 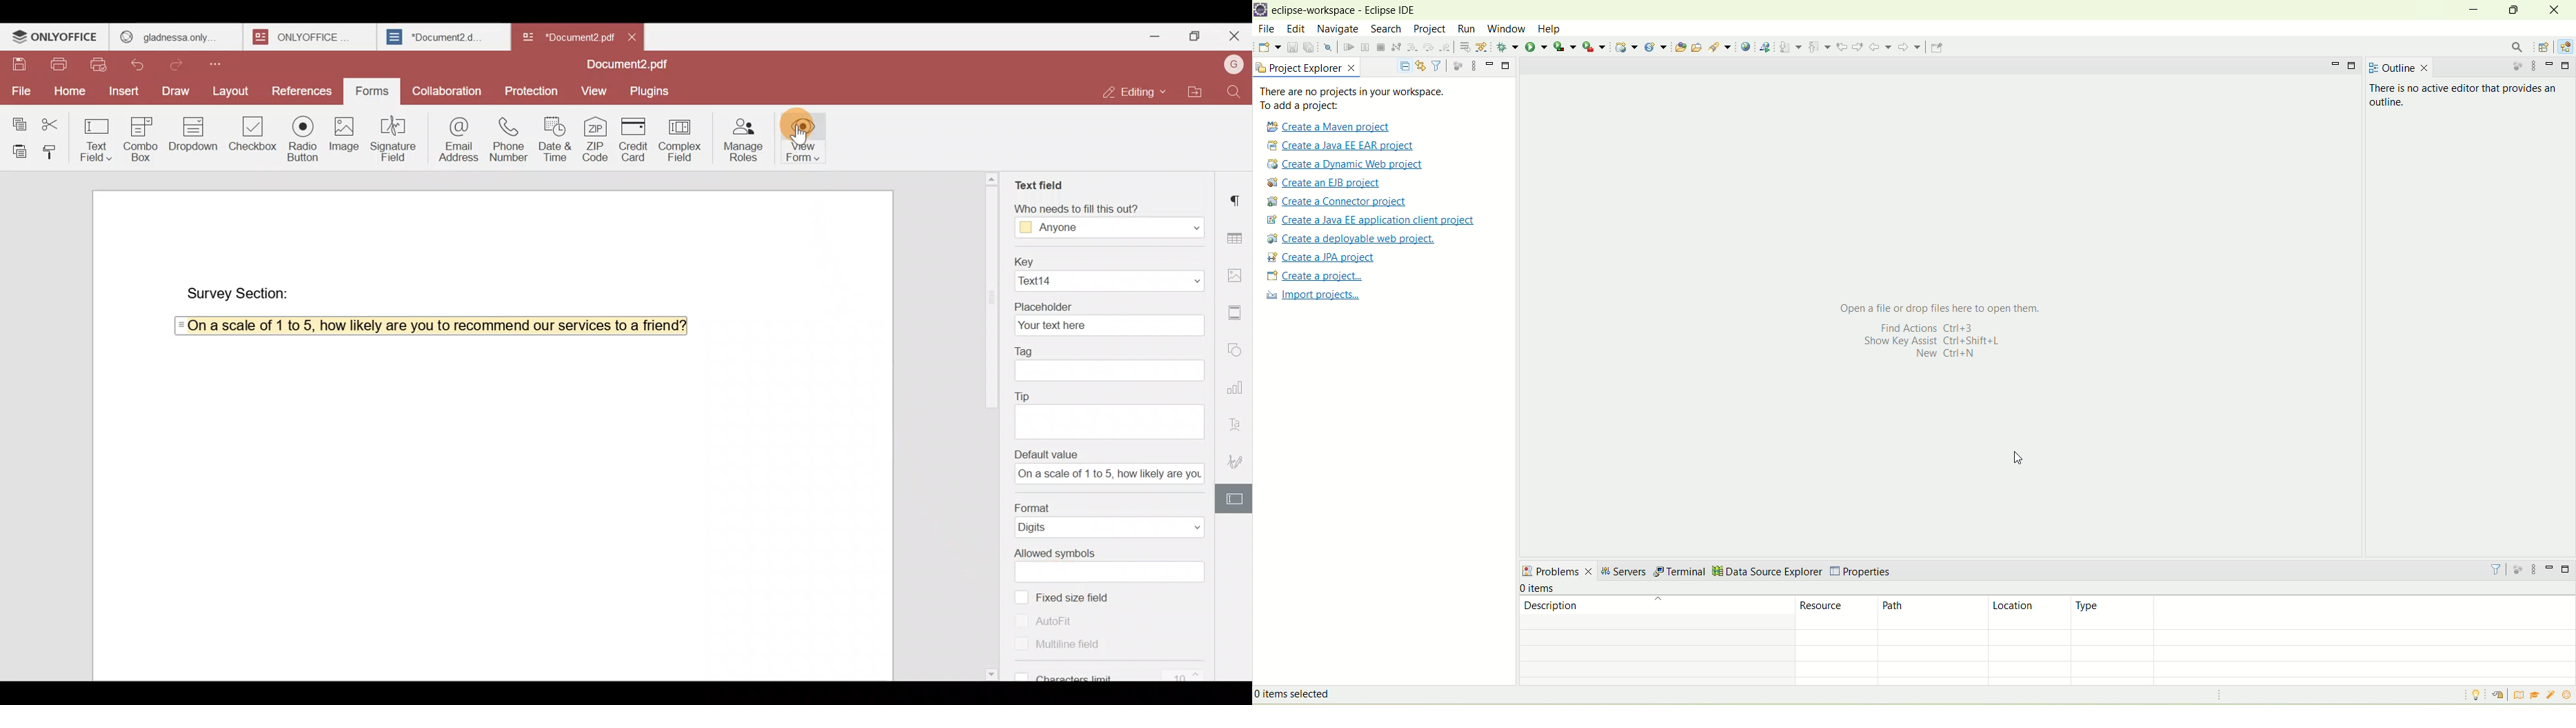 I want to click on redo, so click(x=1344, y=47).